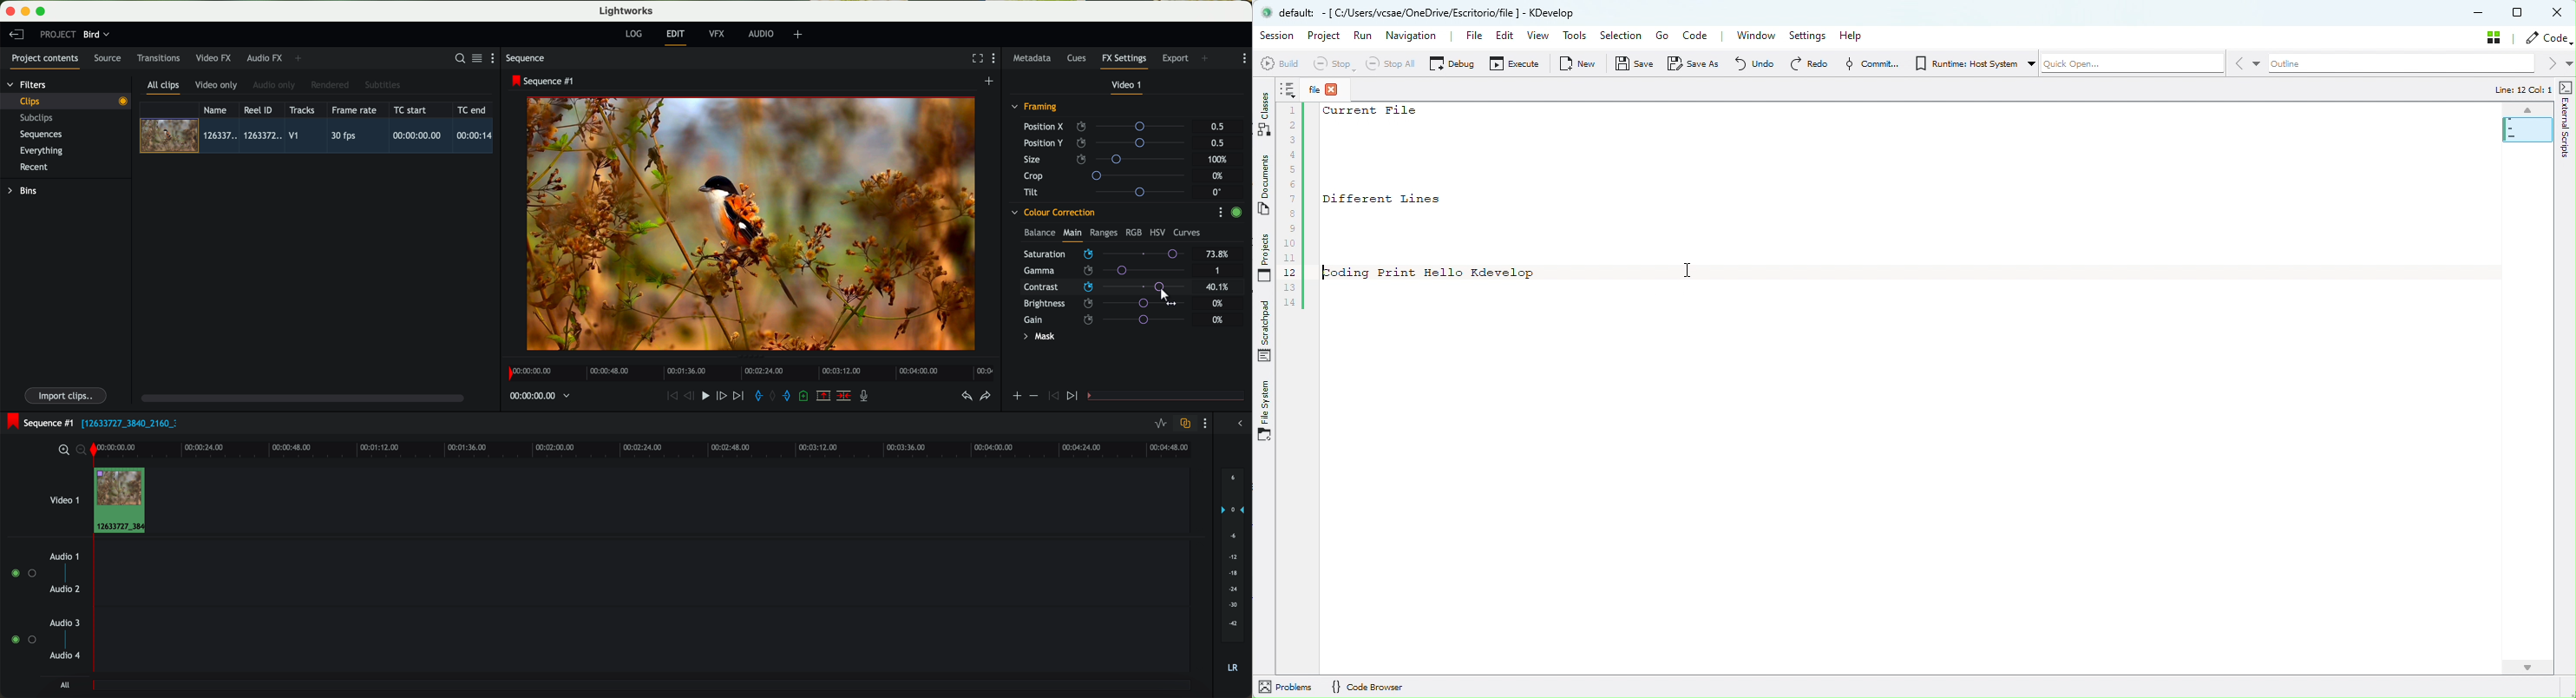  Describe the element at coordinates (301, 397) in the screenshot. I see `scroll bar` at that location.